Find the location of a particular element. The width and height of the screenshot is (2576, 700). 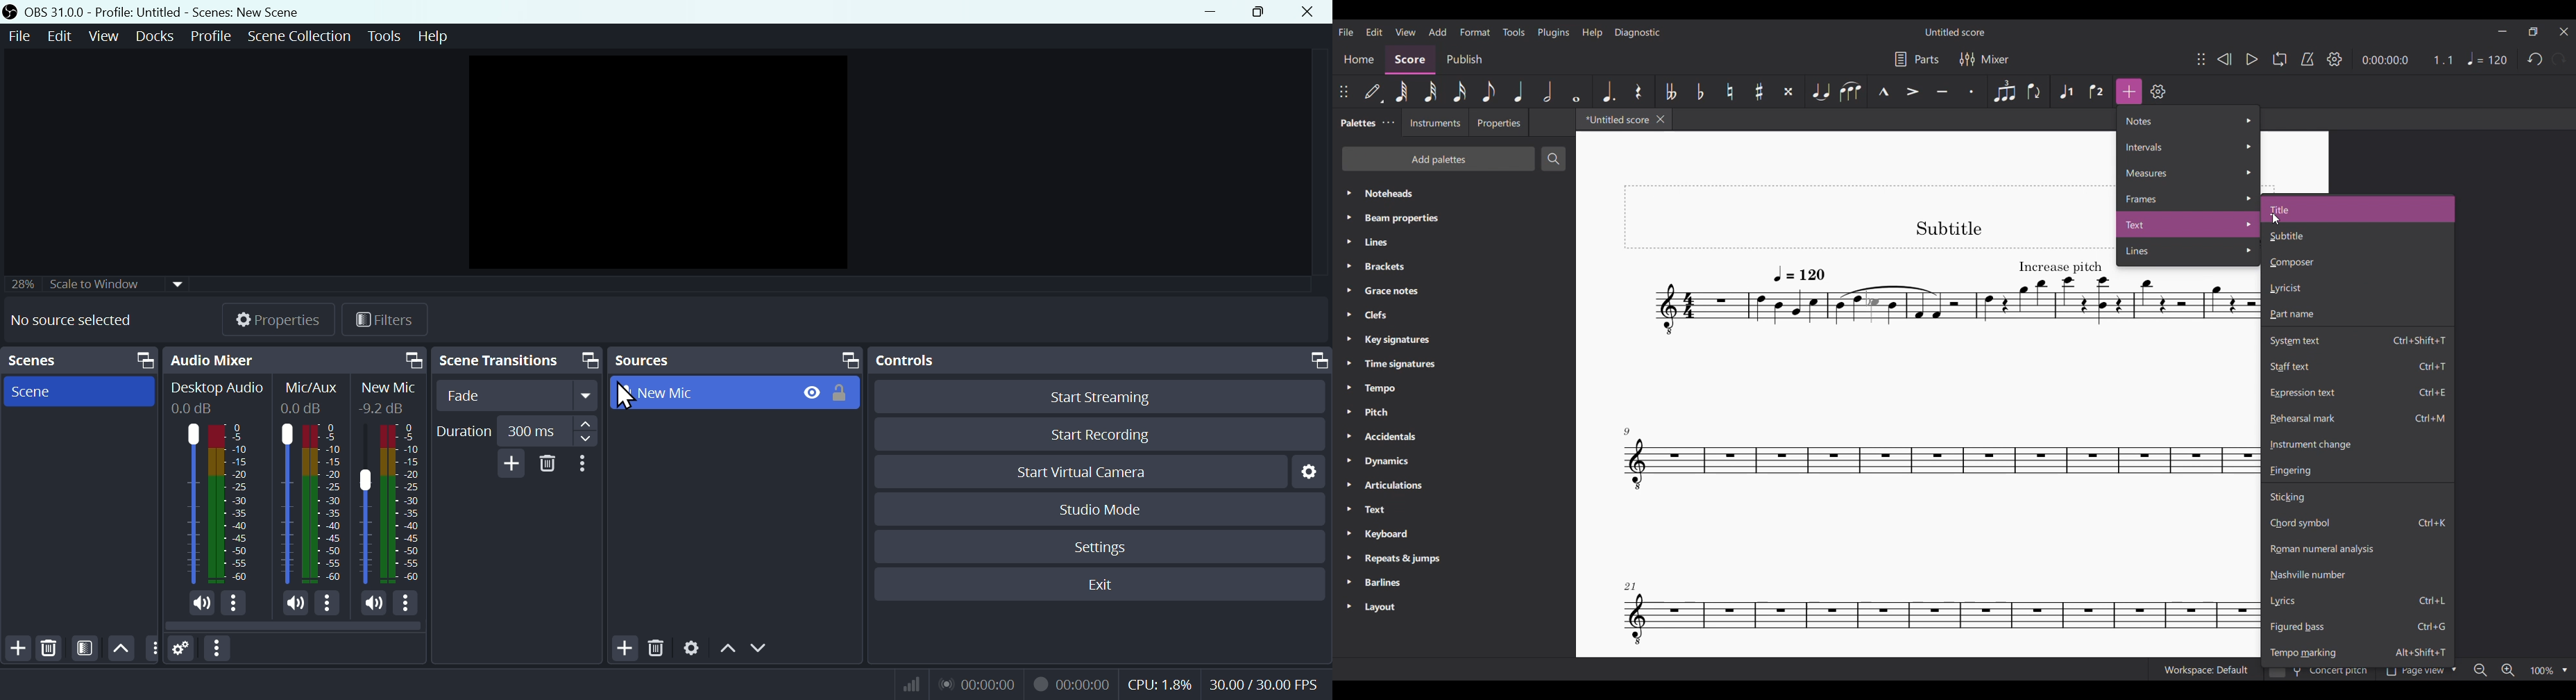

Instrument change is located at coordinates (2357, 445).